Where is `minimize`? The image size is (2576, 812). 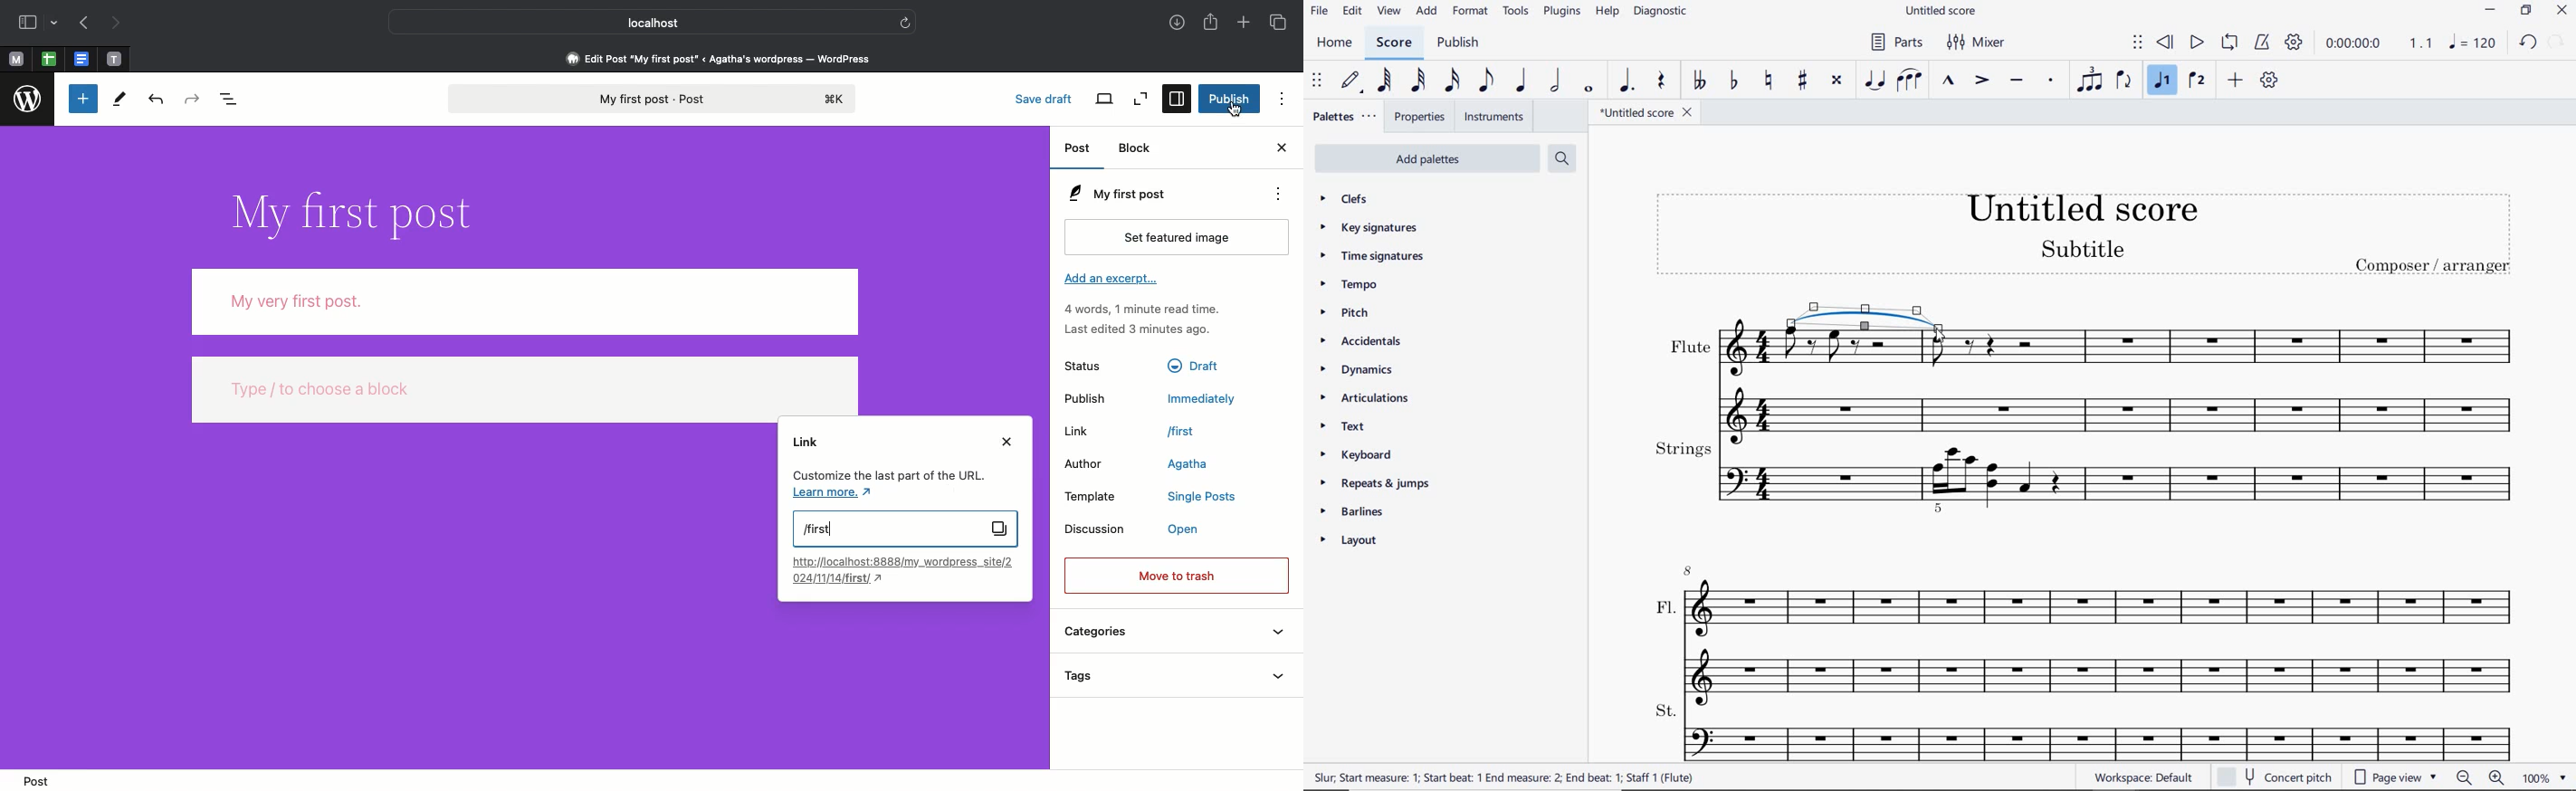 minimize is located at coordinates (2492, 12).